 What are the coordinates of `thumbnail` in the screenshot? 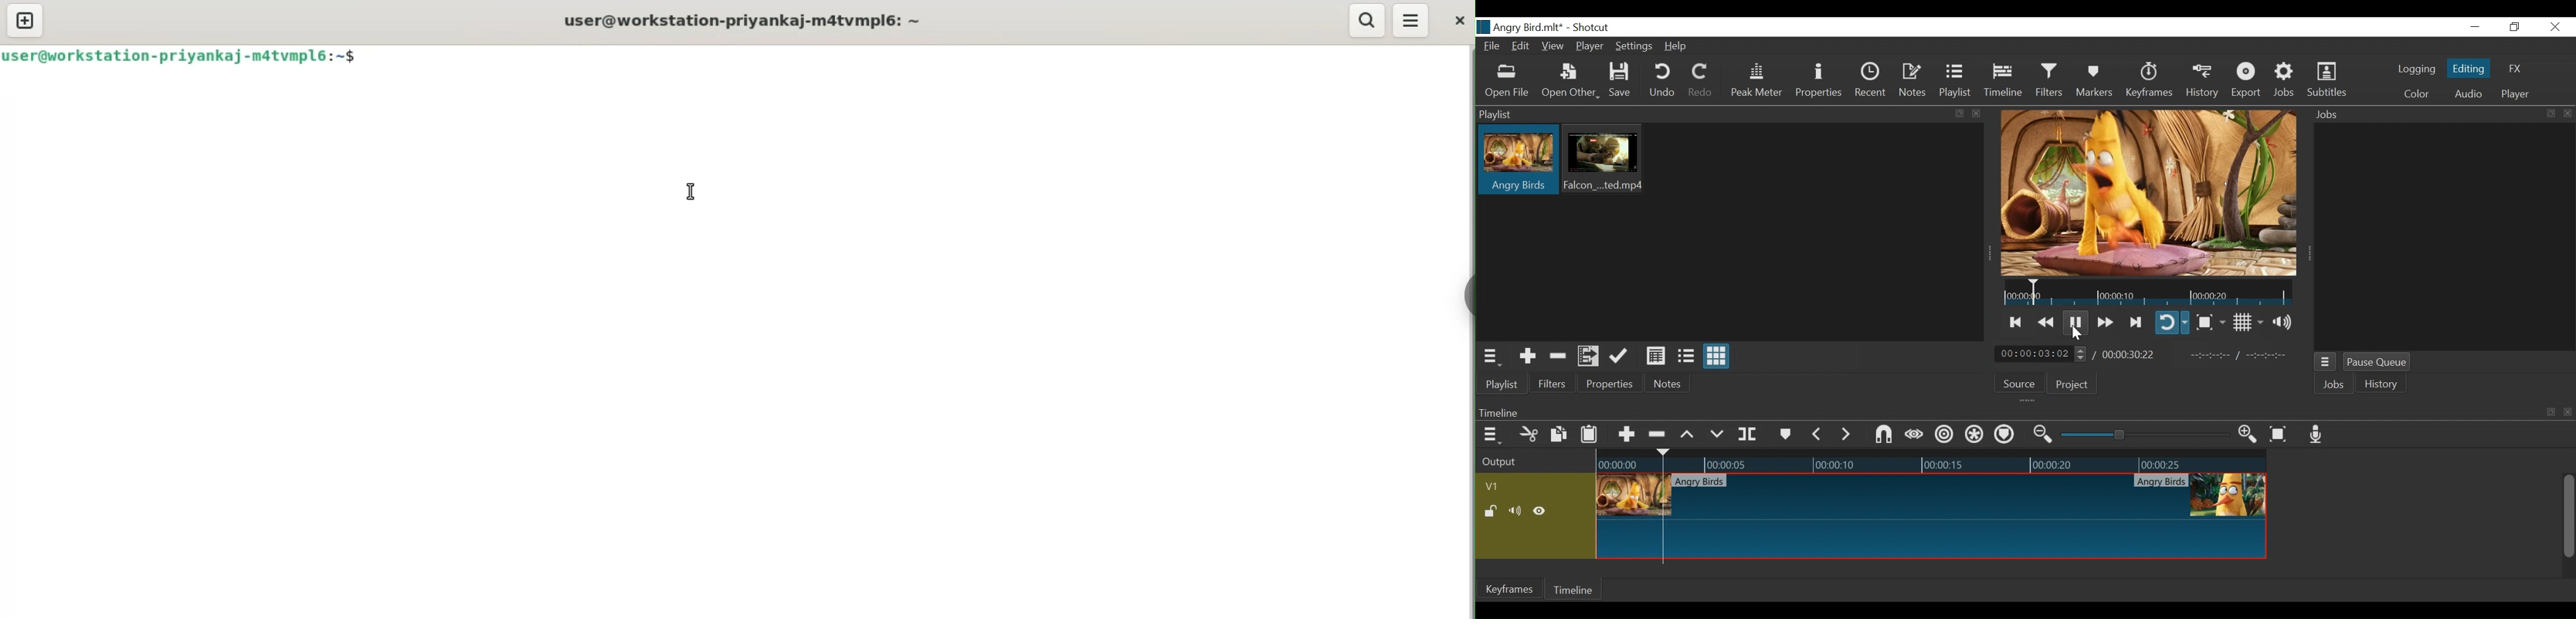 It's located at (1935, 508).